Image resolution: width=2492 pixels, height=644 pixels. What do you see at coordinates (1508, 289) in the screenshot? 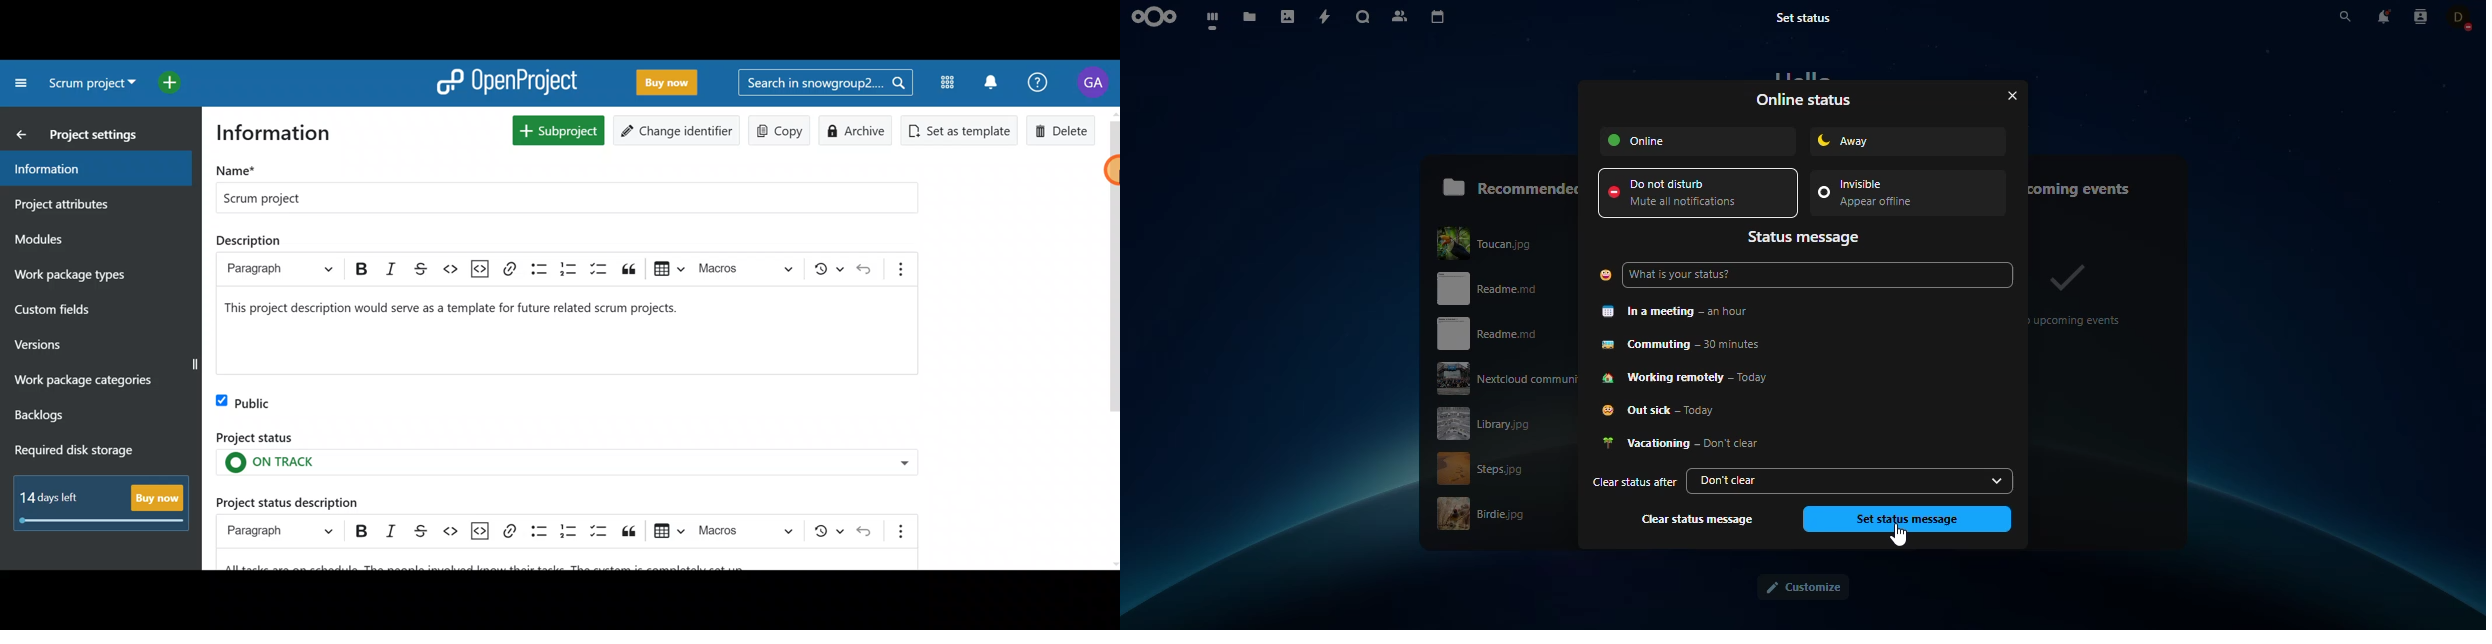
I see `read me` at bounding box center [1508, 289].